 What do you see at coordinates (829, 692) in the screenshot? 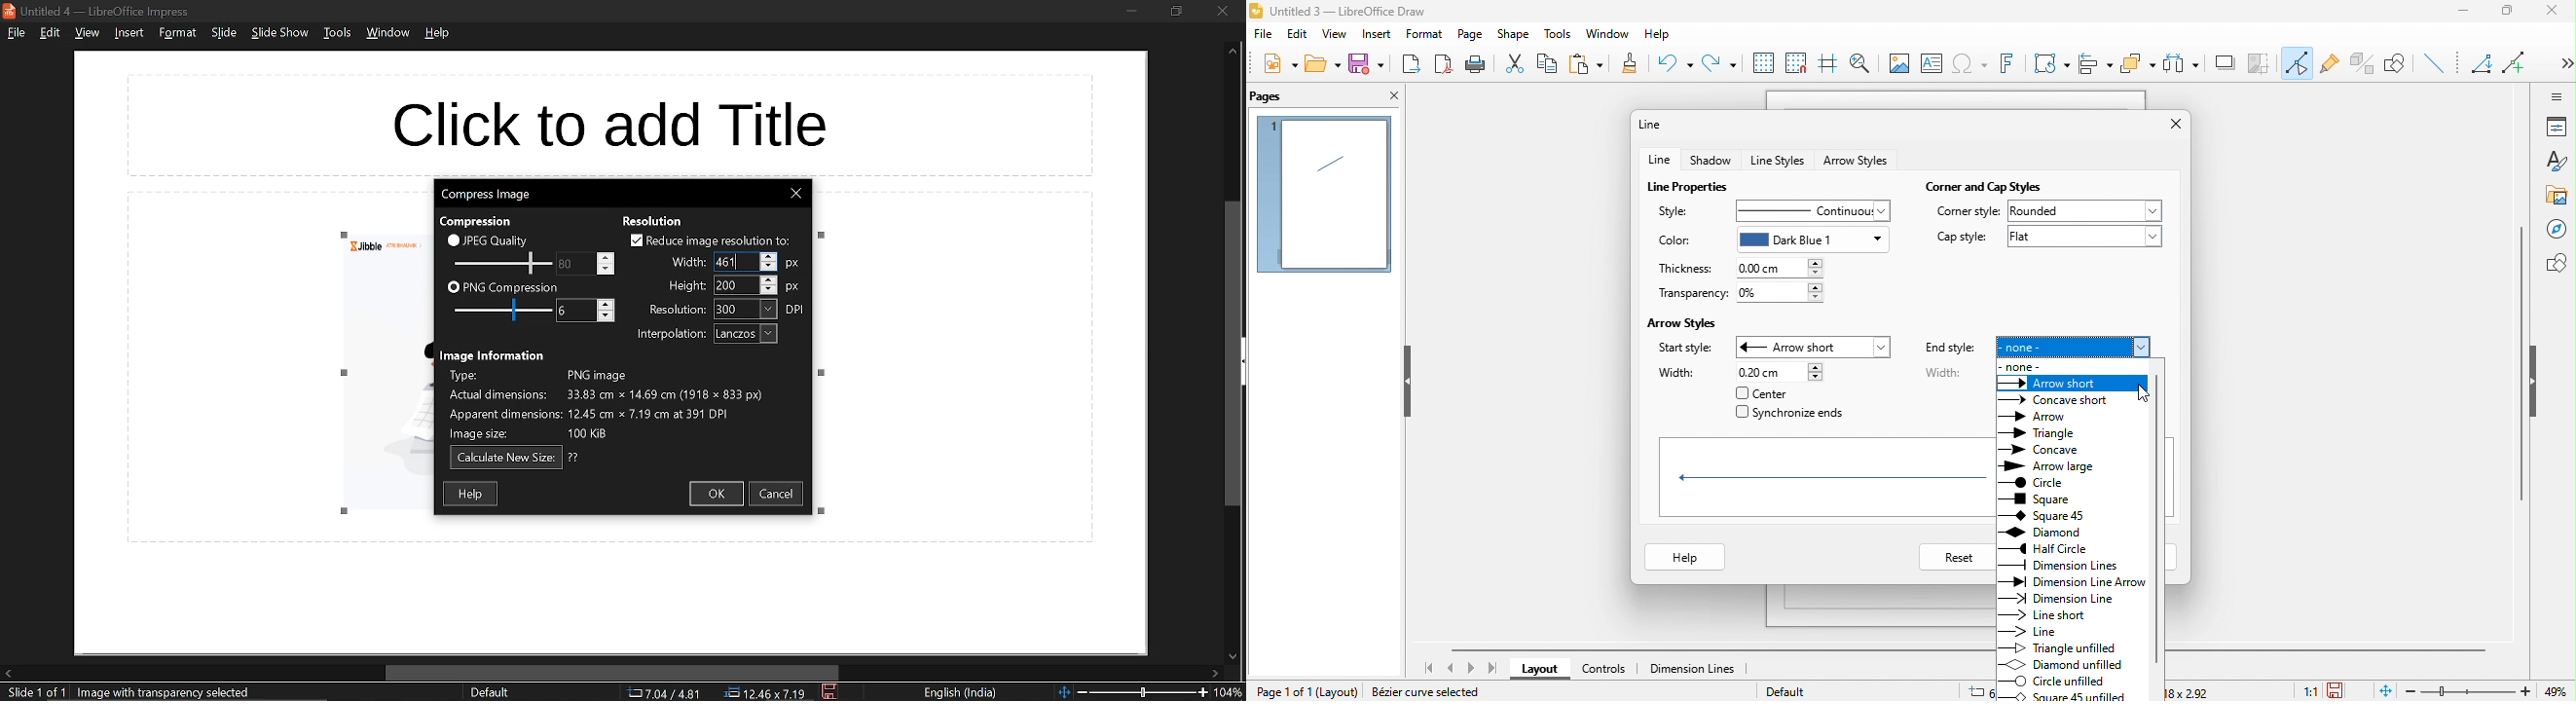
I see `save` at bounding box center [829, 692].